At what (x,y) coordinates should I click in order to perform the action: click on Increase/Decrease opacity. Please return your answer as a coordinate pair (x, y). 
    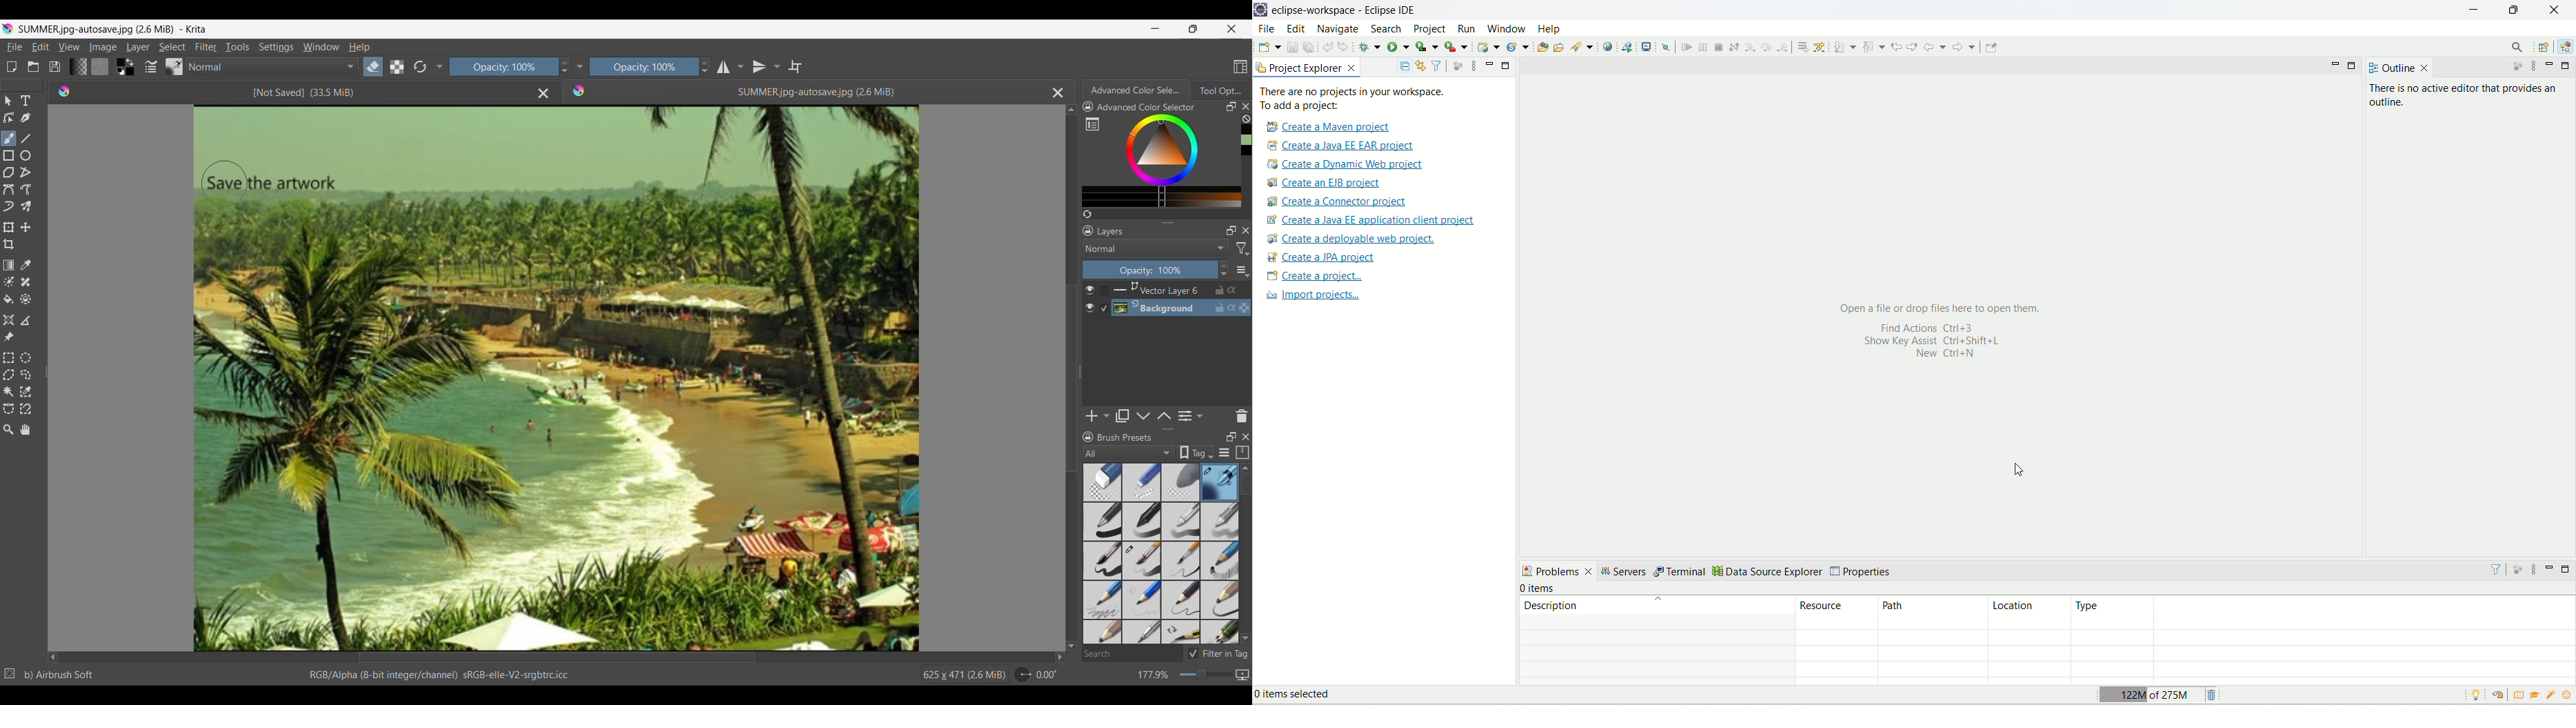
    Looking at the image, I should click on (1225, 270).